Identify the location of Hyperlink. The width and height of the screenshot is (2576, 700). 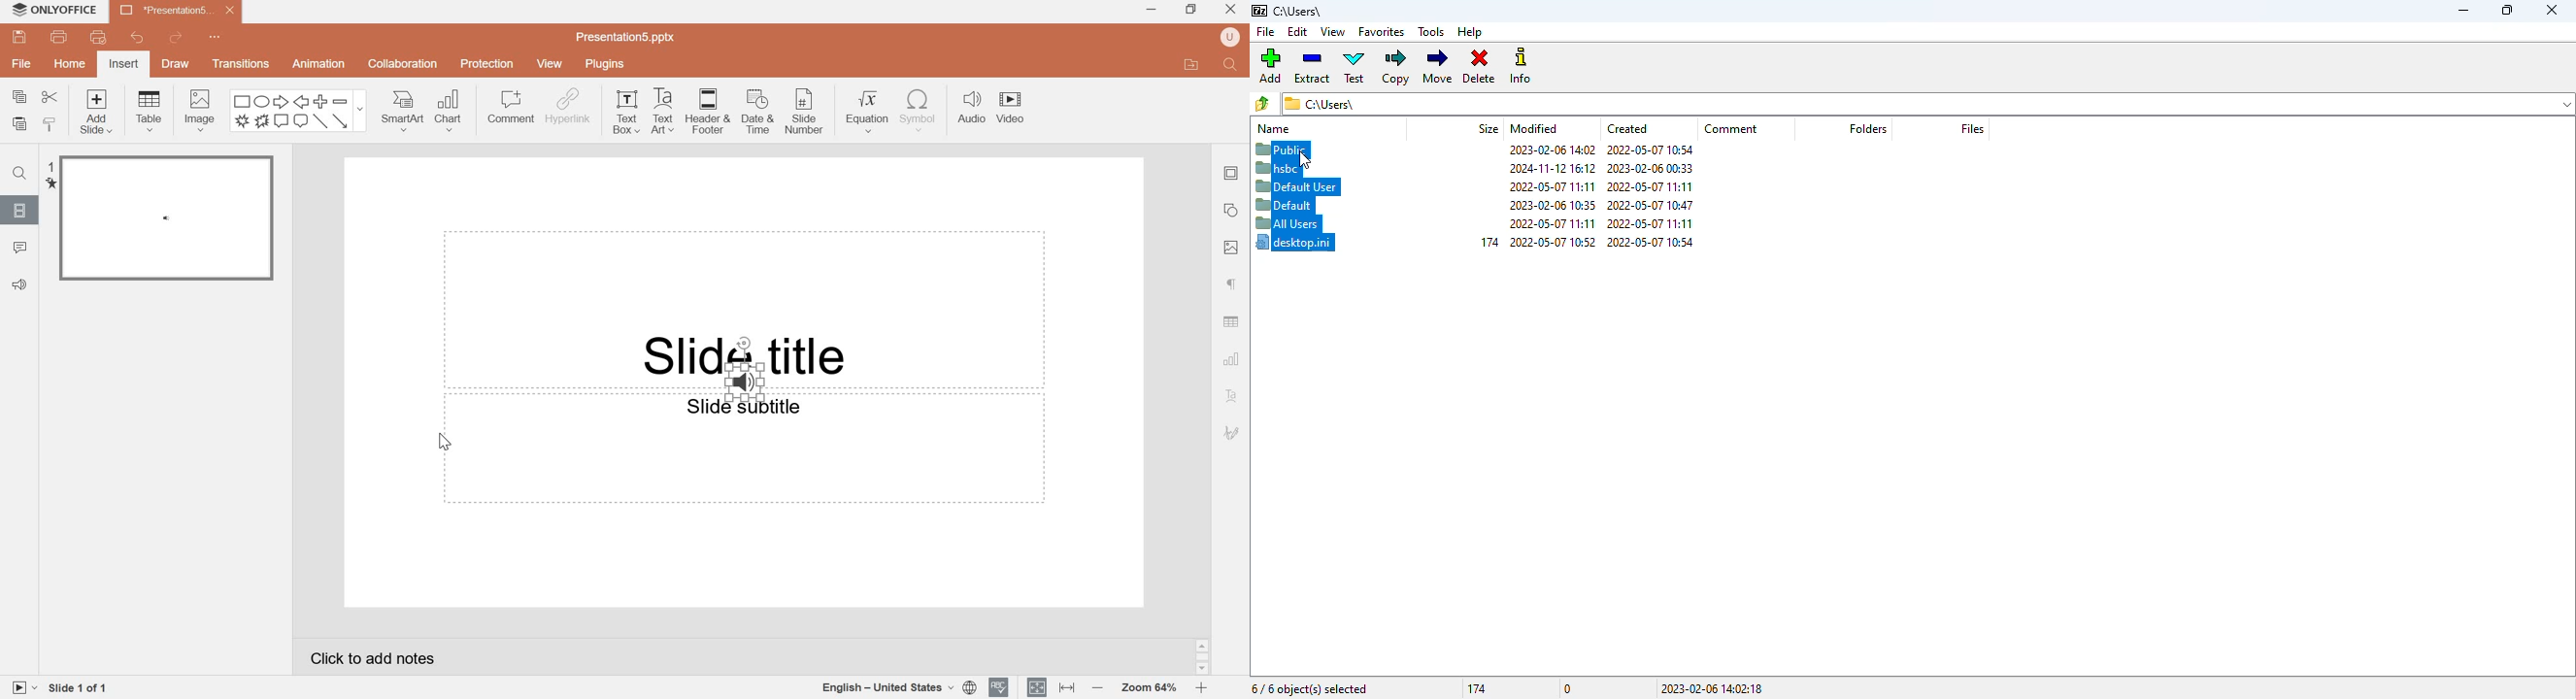
(568, 108).